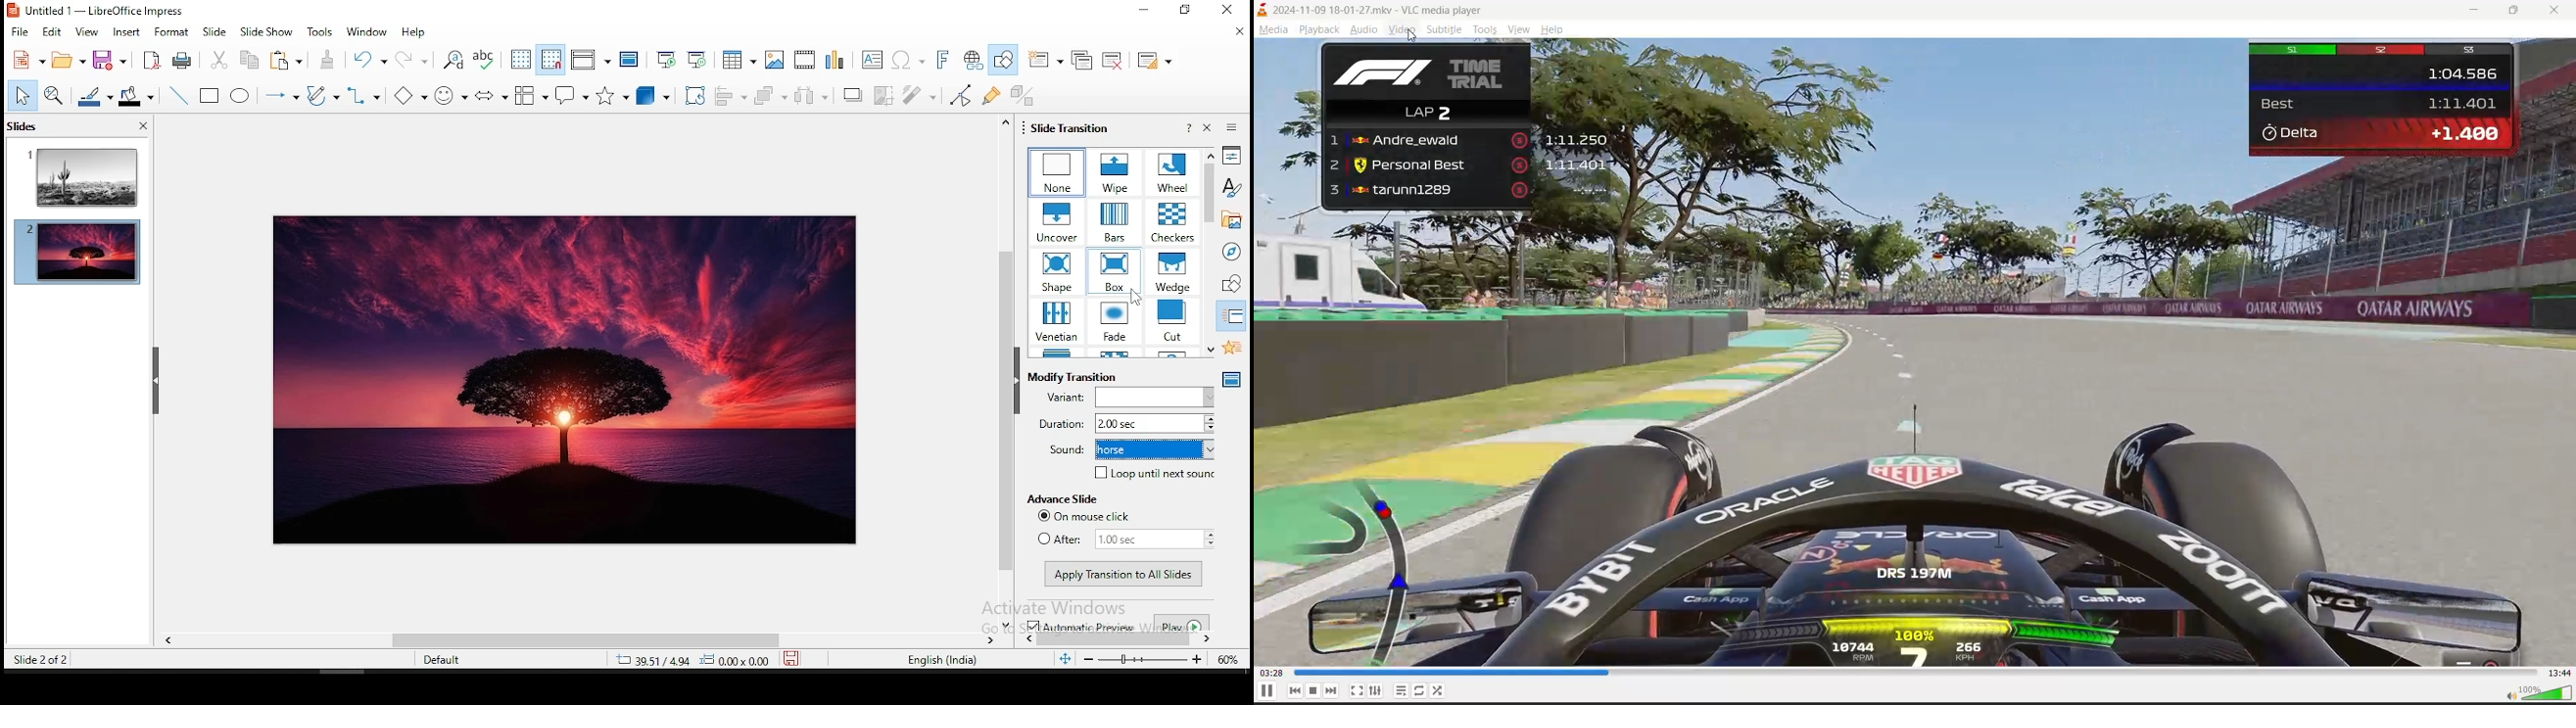 The height and width of the screenshot is (728, 2576). What do you see at coordinates (29, 60) in the screenshot?
I see `new` at bounding box center [29, 60].